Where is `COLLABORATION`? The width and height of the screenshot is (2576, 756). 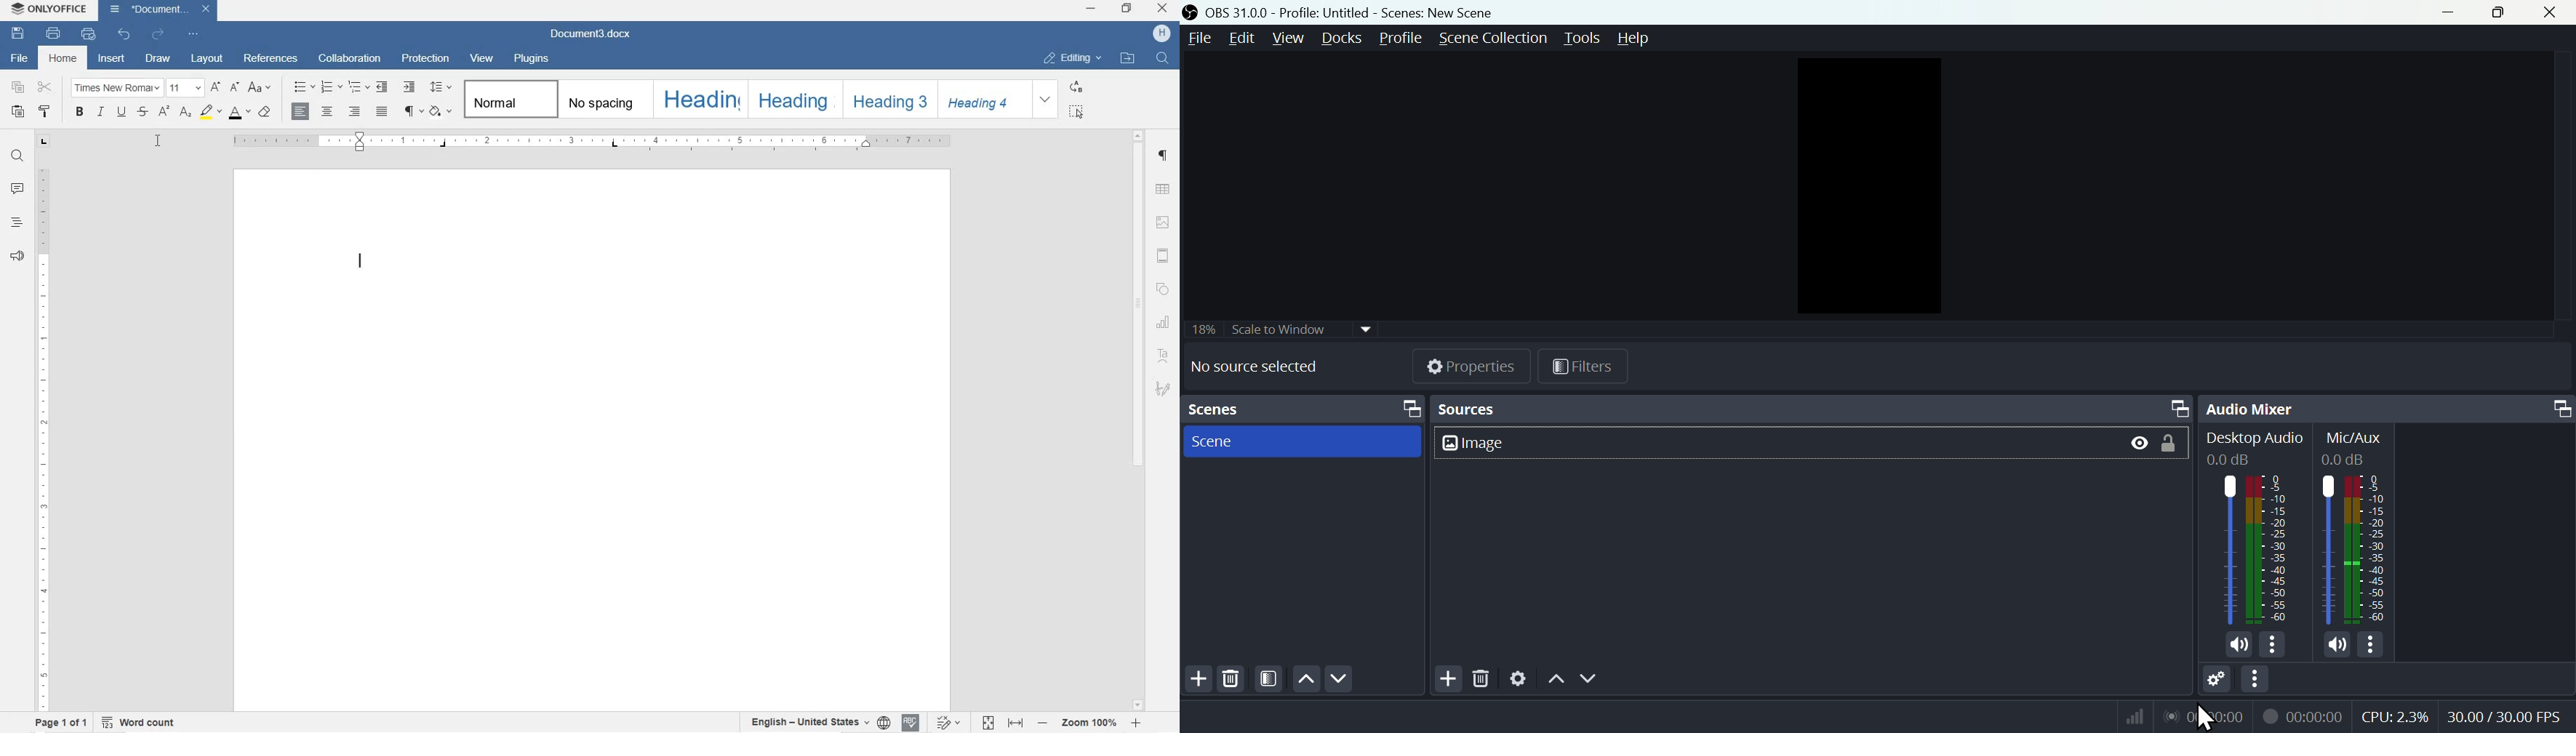
COLLABORATION is located at coordinates (353, 57).